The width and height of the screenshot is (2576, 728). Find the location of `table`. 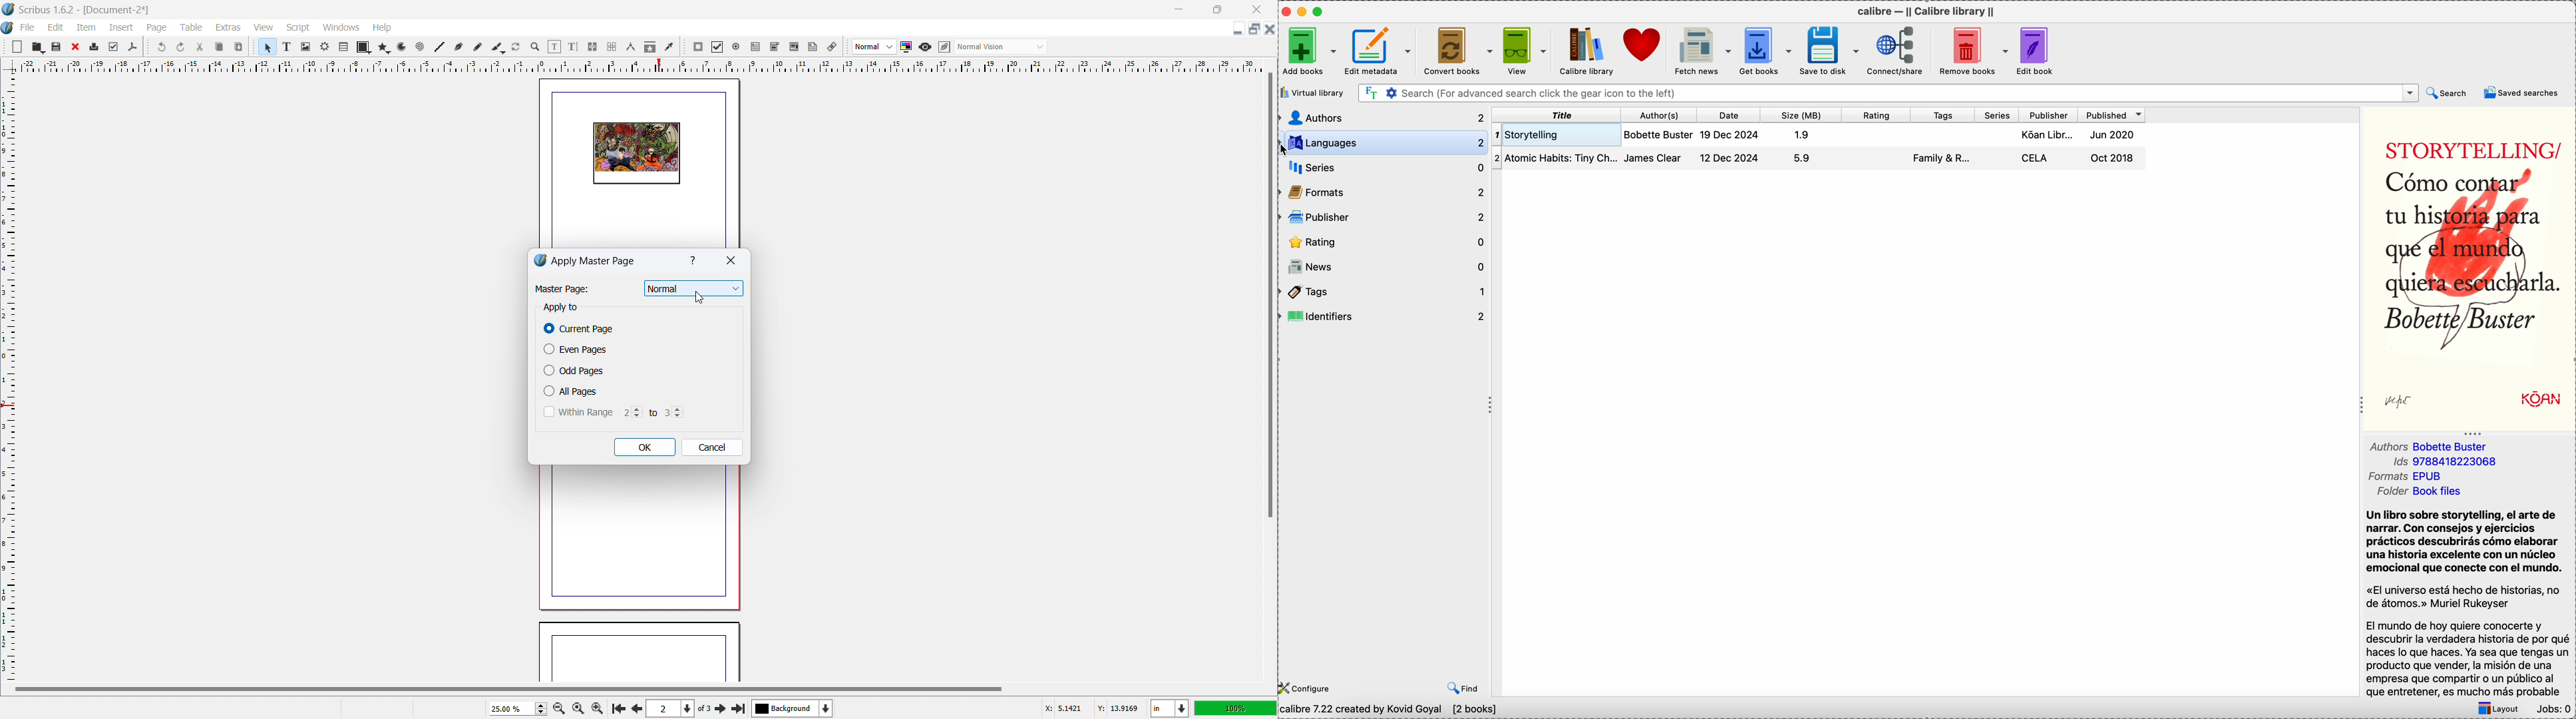

table is located at coordinates (344, 47).